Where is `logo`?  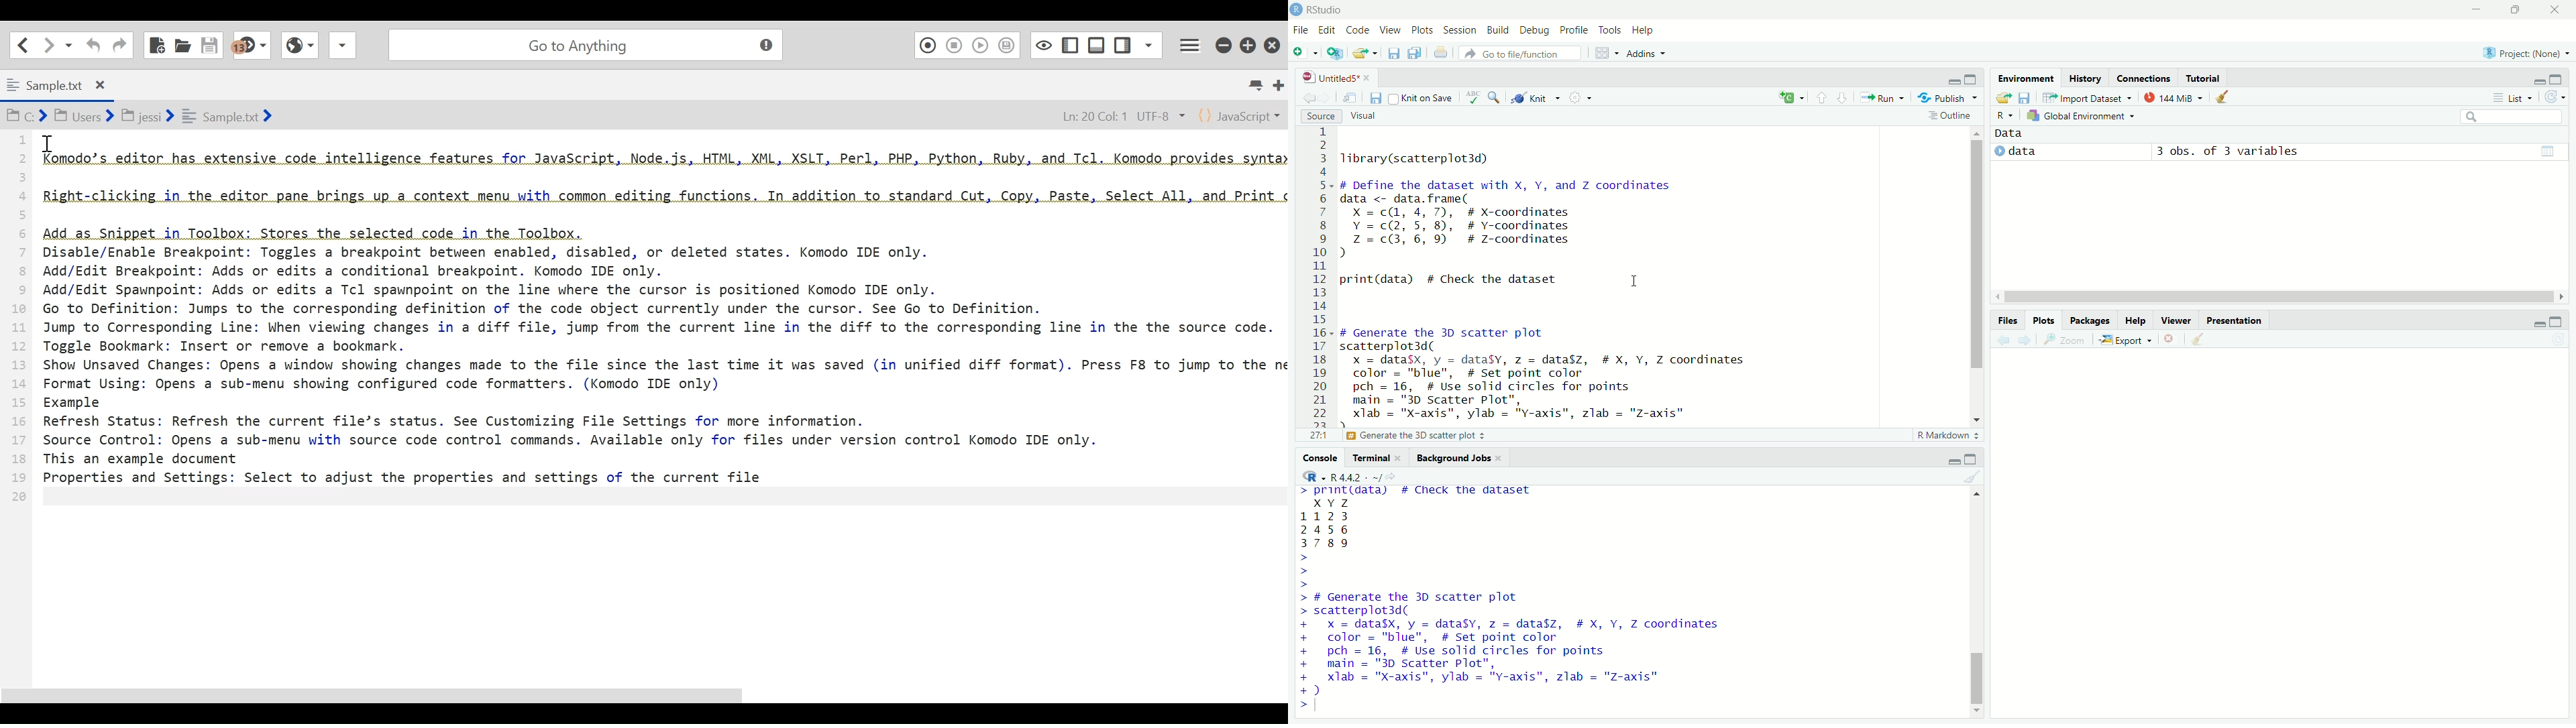 logo is located at coordinates (1296, 8).